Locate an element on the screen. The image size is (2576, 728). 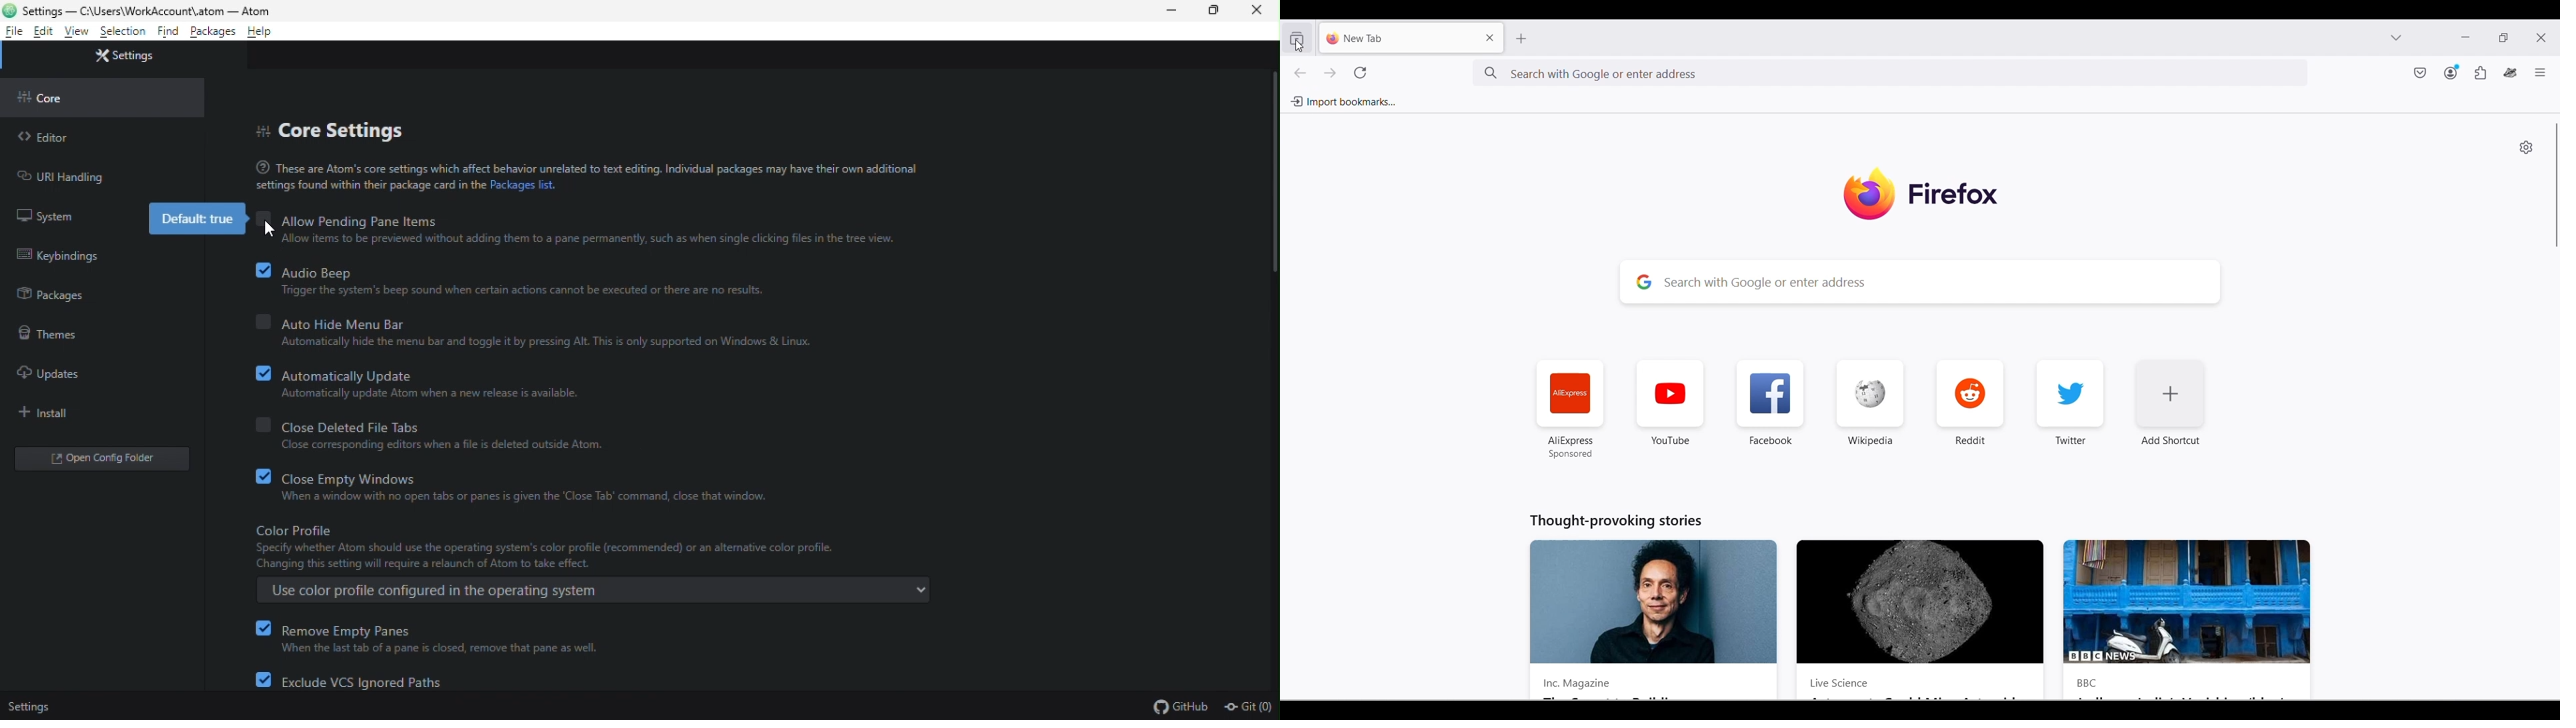
automatically updates. Automatically update Atom when a new release is available. is located at coordinates (418, 384).